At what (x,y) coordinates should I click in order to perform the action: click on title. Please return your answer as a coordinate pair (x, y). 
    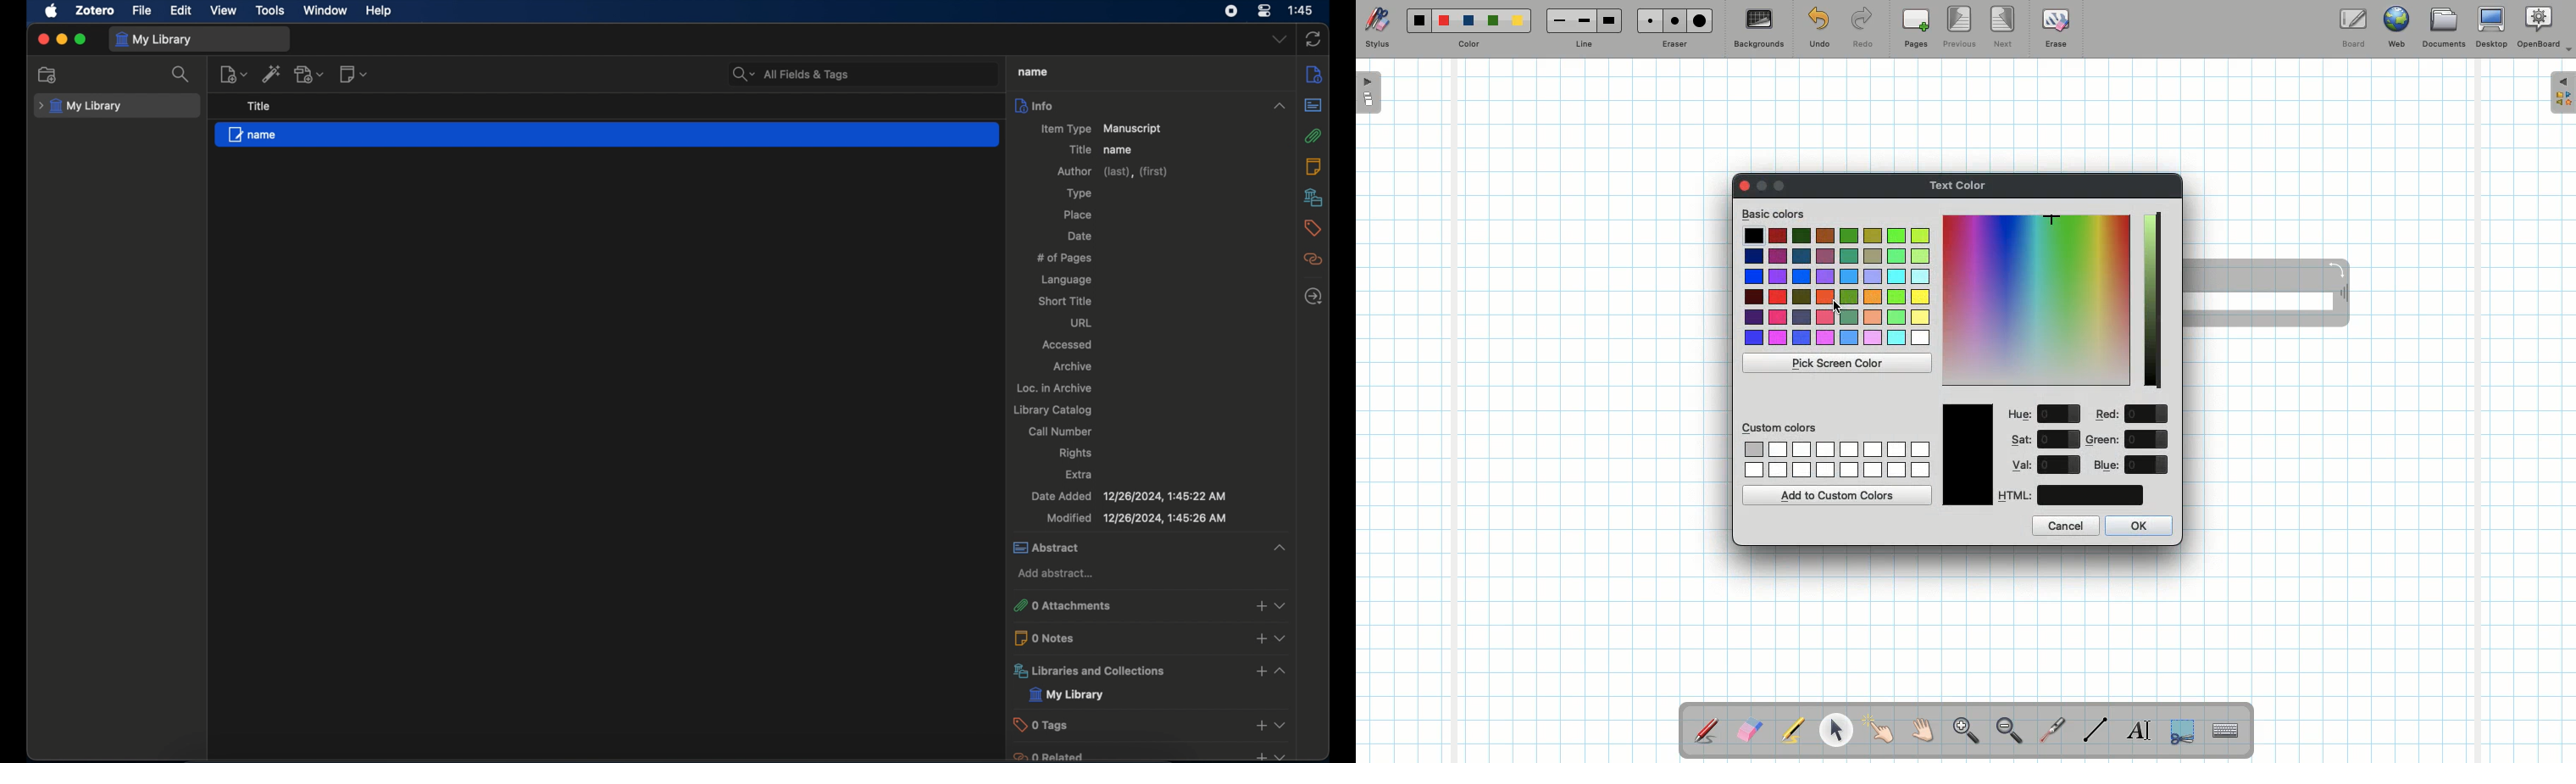
    Looking at the image, I should click on (263, 107).